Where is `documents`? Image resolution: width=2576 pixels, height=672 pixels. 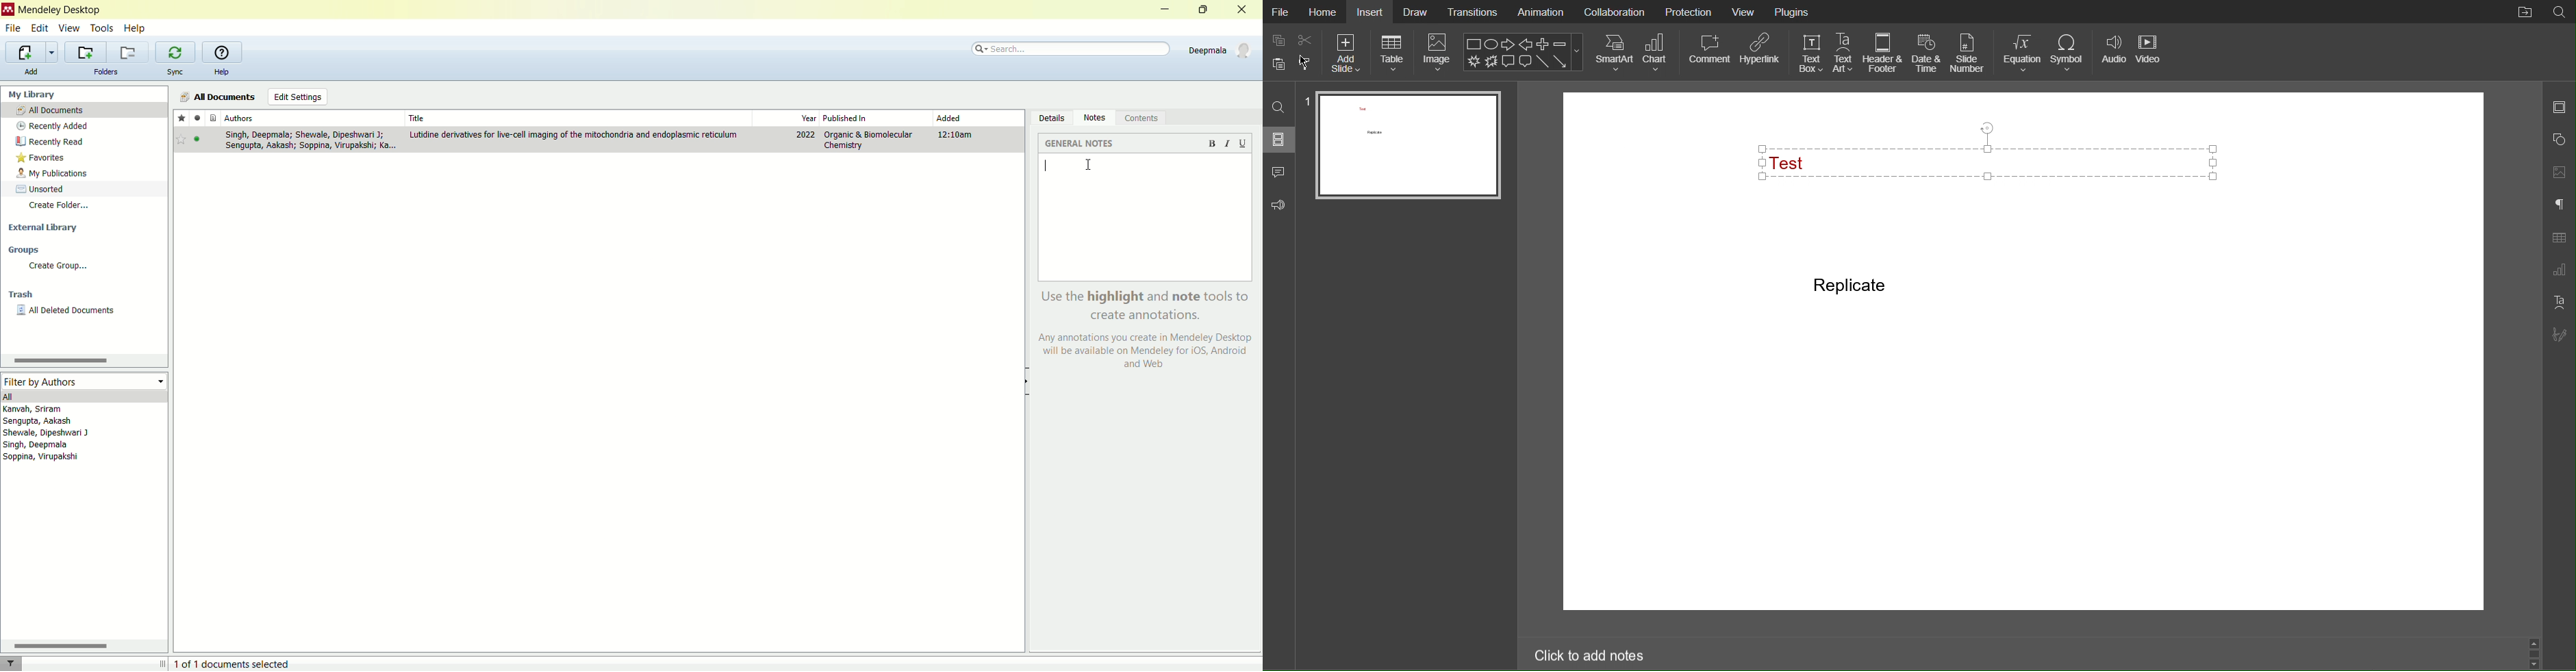
documents is located at coordinates (214, 118).